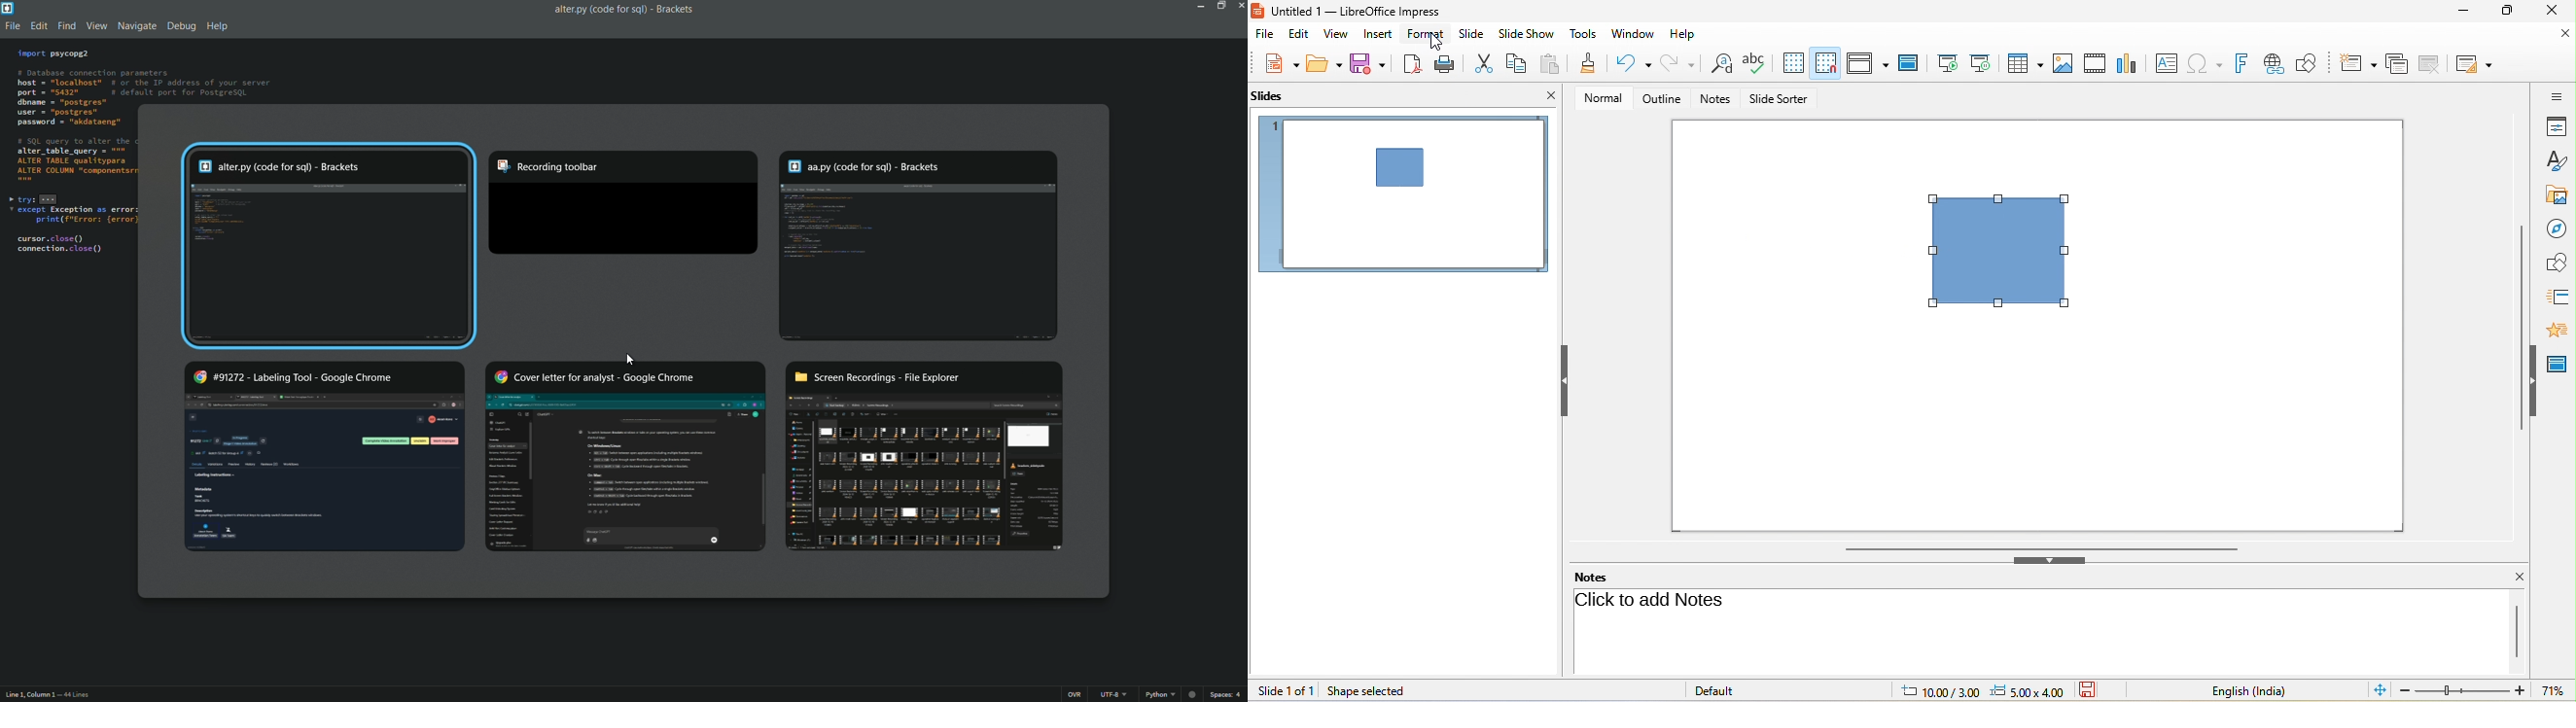 This screenshot has height=728, width=2576. I want to click on gallery, so click(2553, 193).